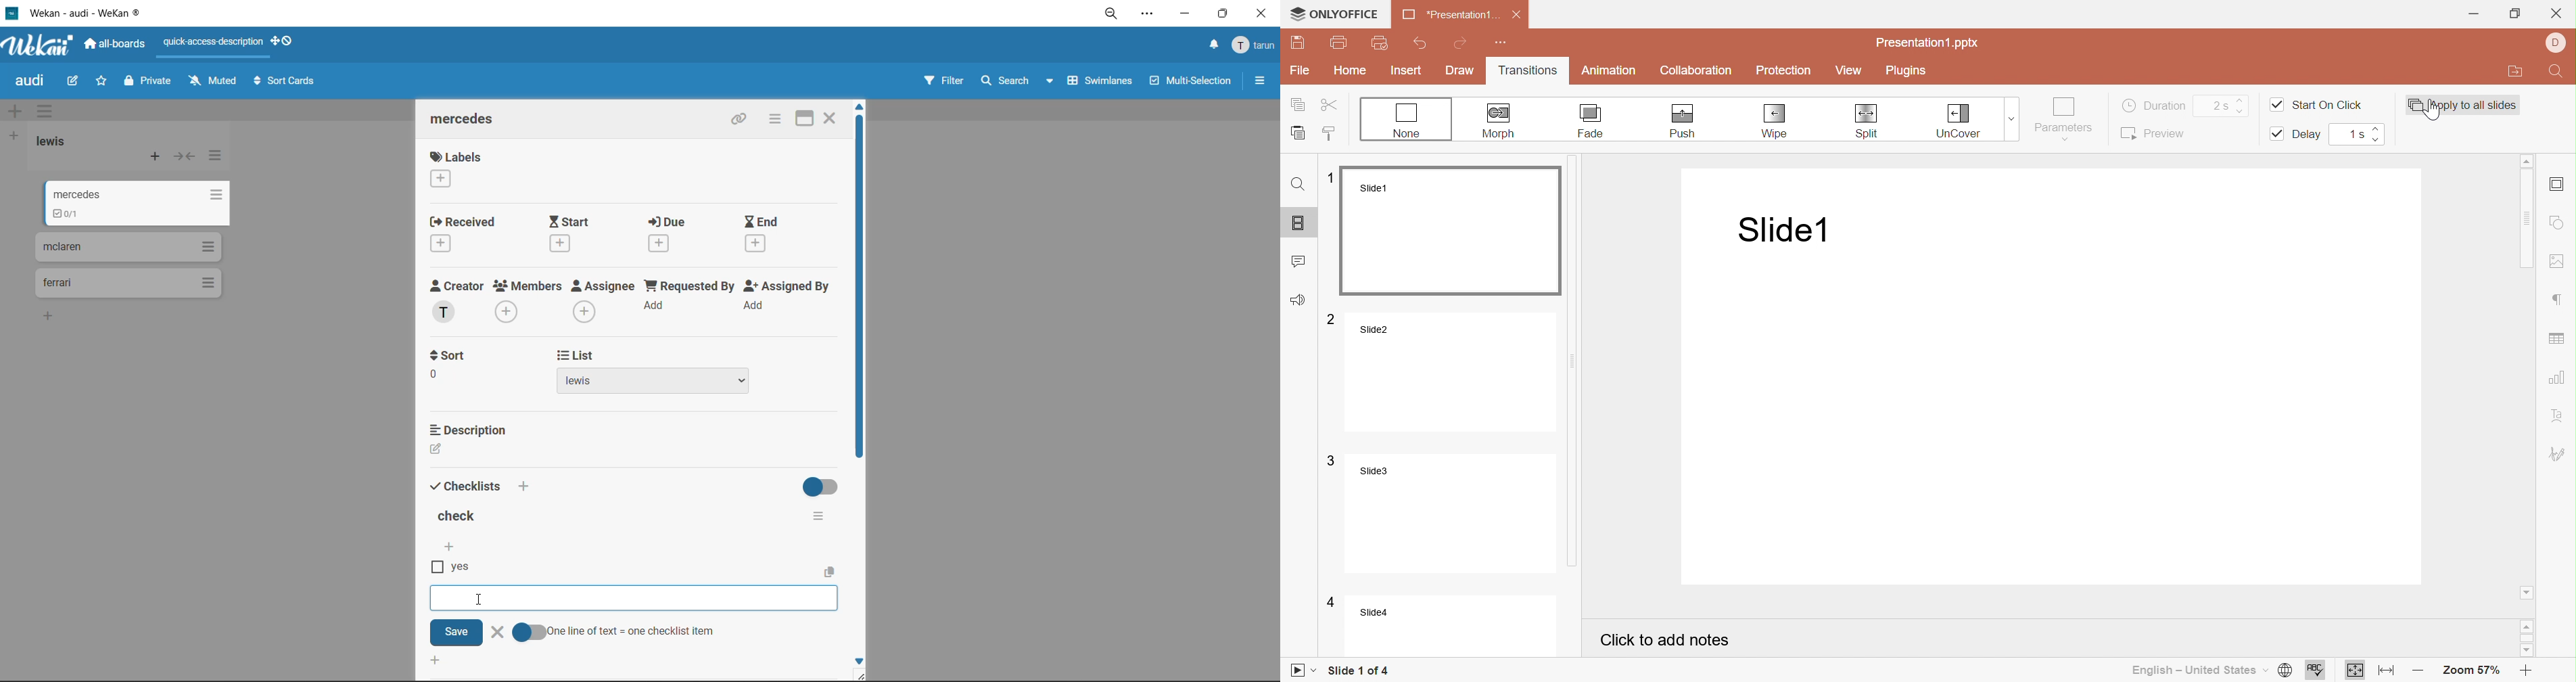 The image size is (2576, 700). I want to click on minimize, so click(1185, 16).